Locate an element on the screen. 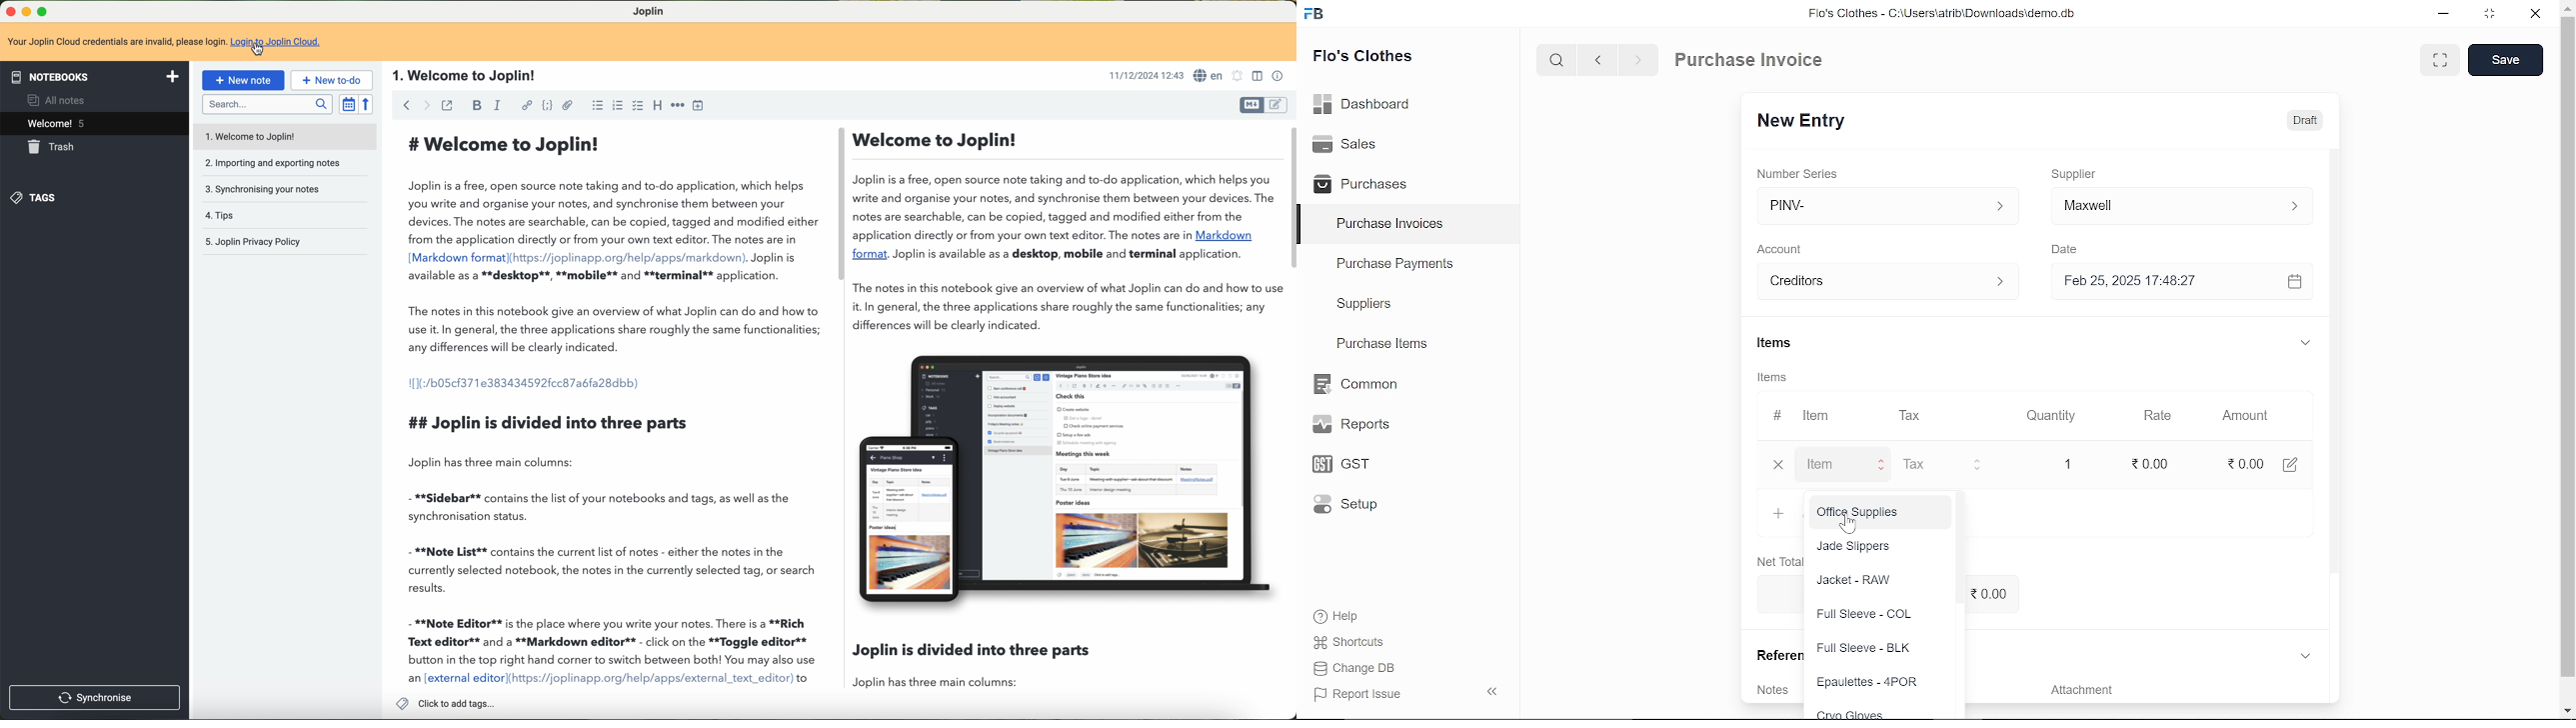 This screenshot has height=728, width=2576. input ‘Supplier is located at coordinates (2190, 204).